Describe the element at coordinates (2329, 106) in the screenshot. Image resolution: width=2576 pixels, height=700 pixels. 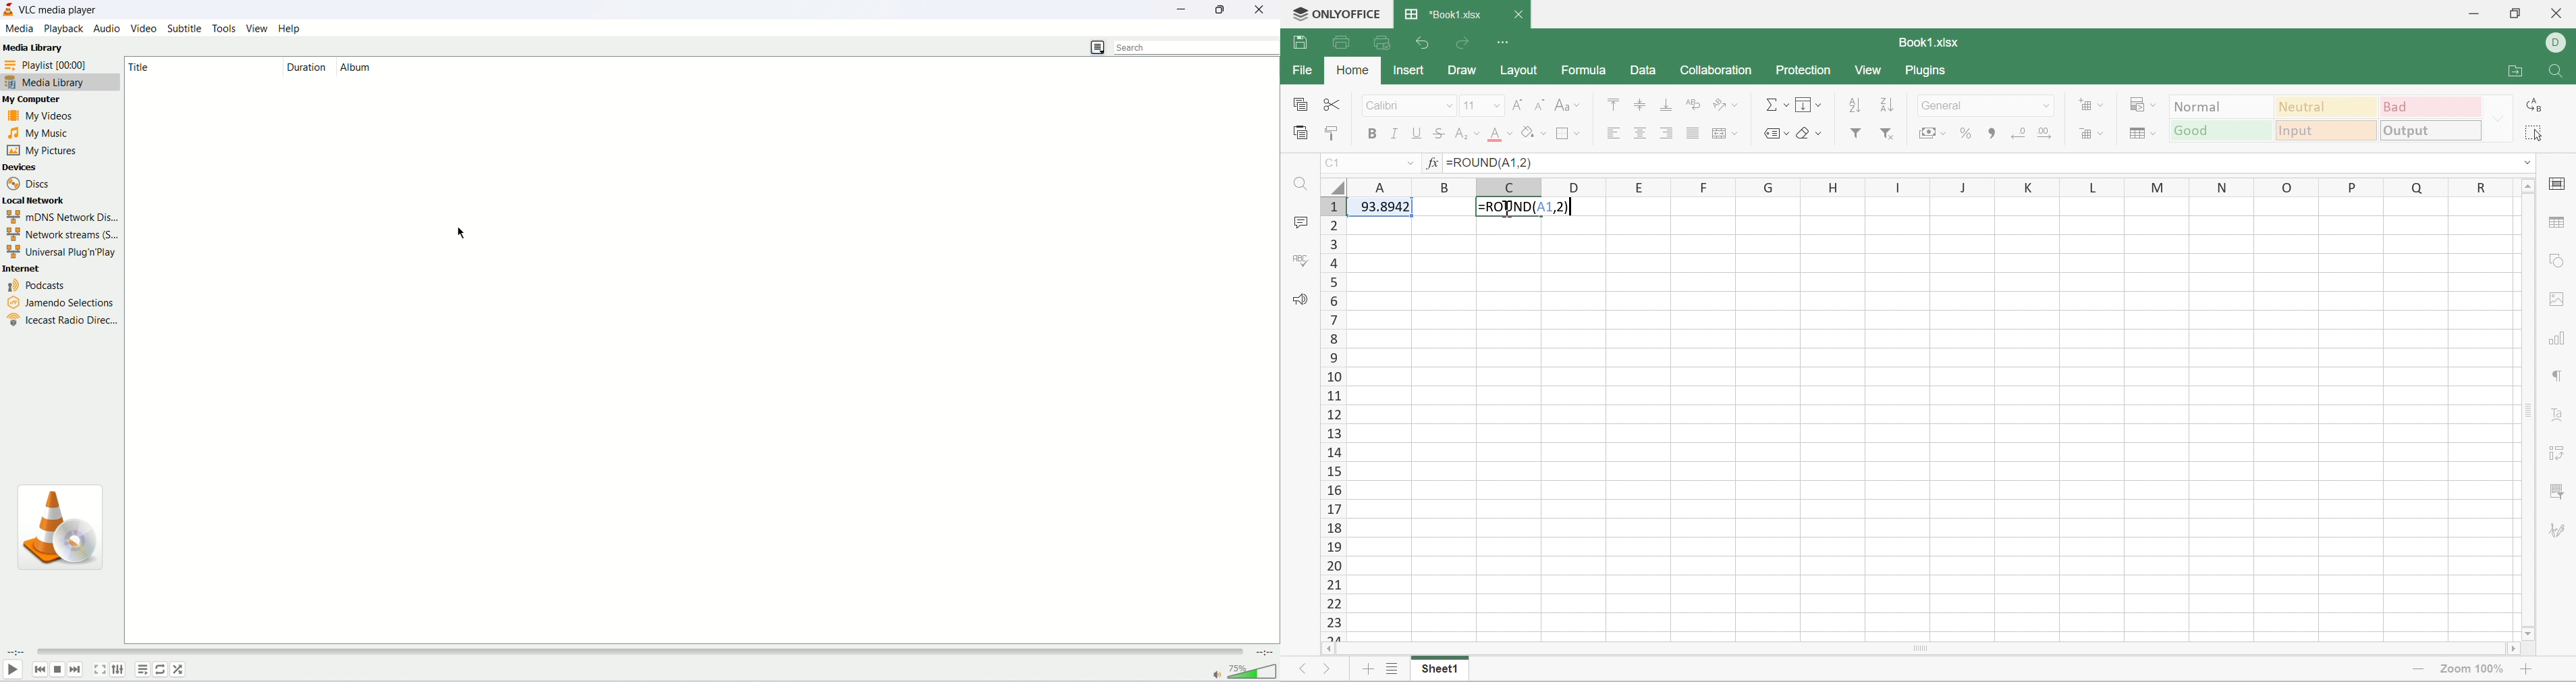
I see `Neutral` at that location.